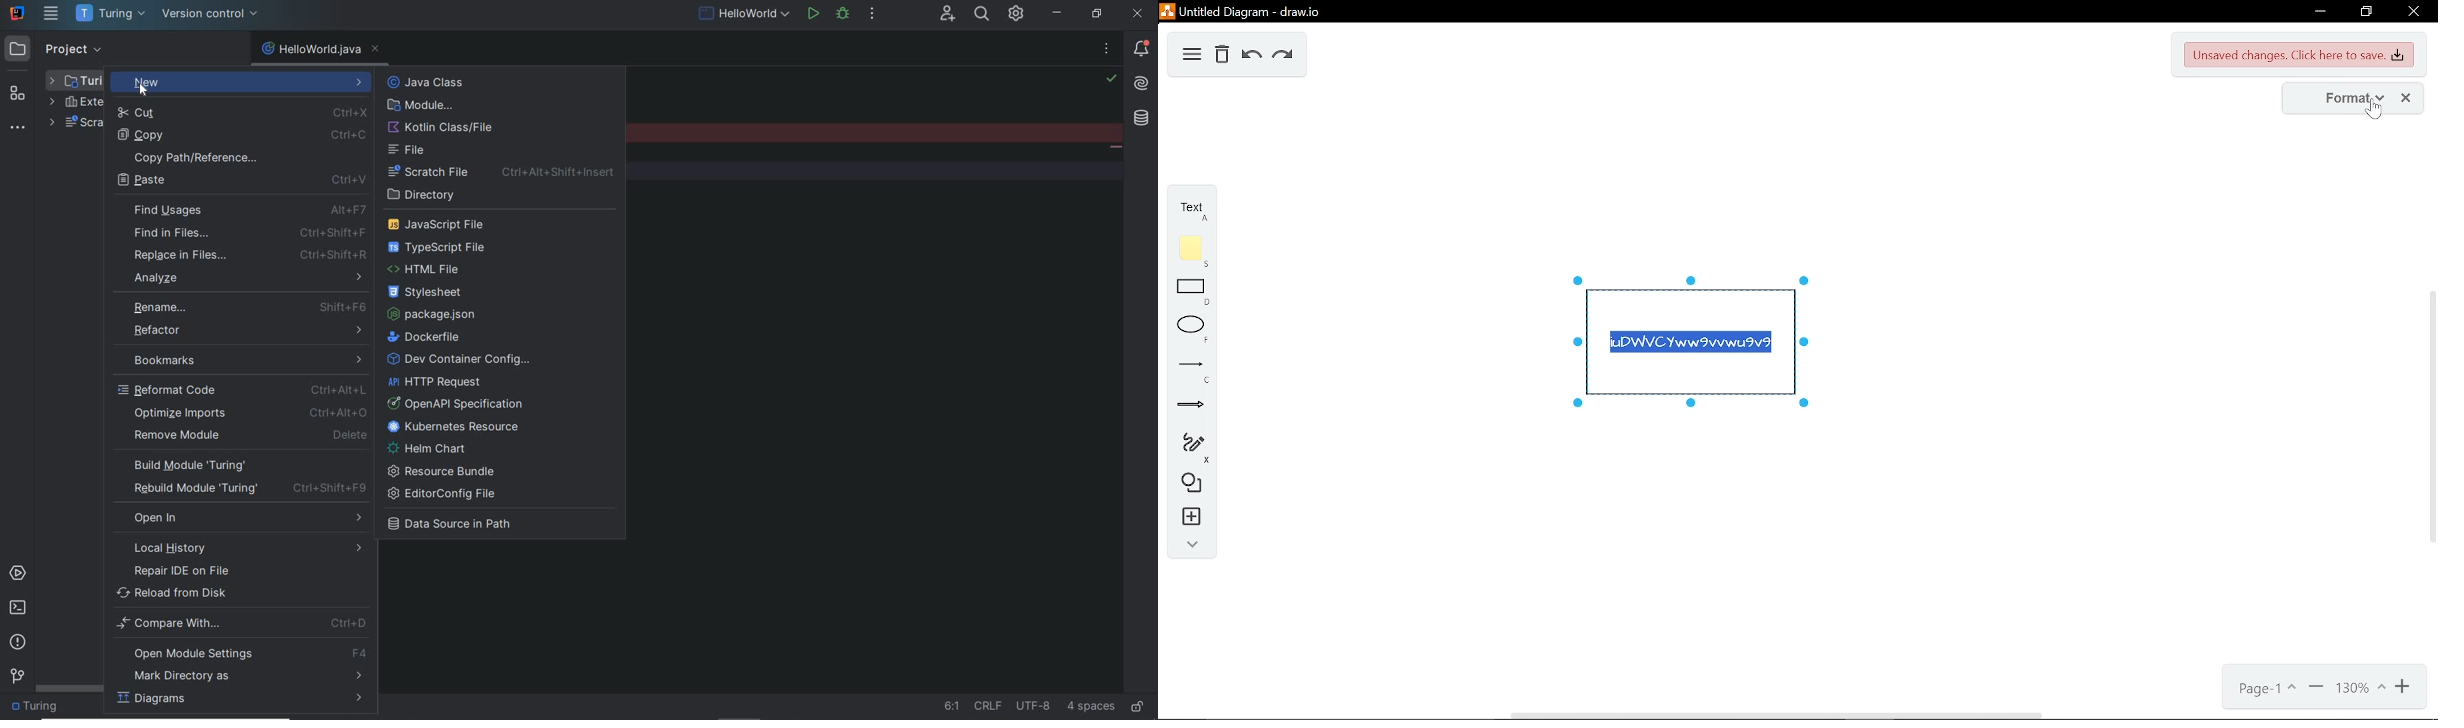 The width and height of the screenshot is (2464, 728). What do you see at coordinates (2413, 11) in the screenshot?
I see `close` at bounding box center [2413, 11].